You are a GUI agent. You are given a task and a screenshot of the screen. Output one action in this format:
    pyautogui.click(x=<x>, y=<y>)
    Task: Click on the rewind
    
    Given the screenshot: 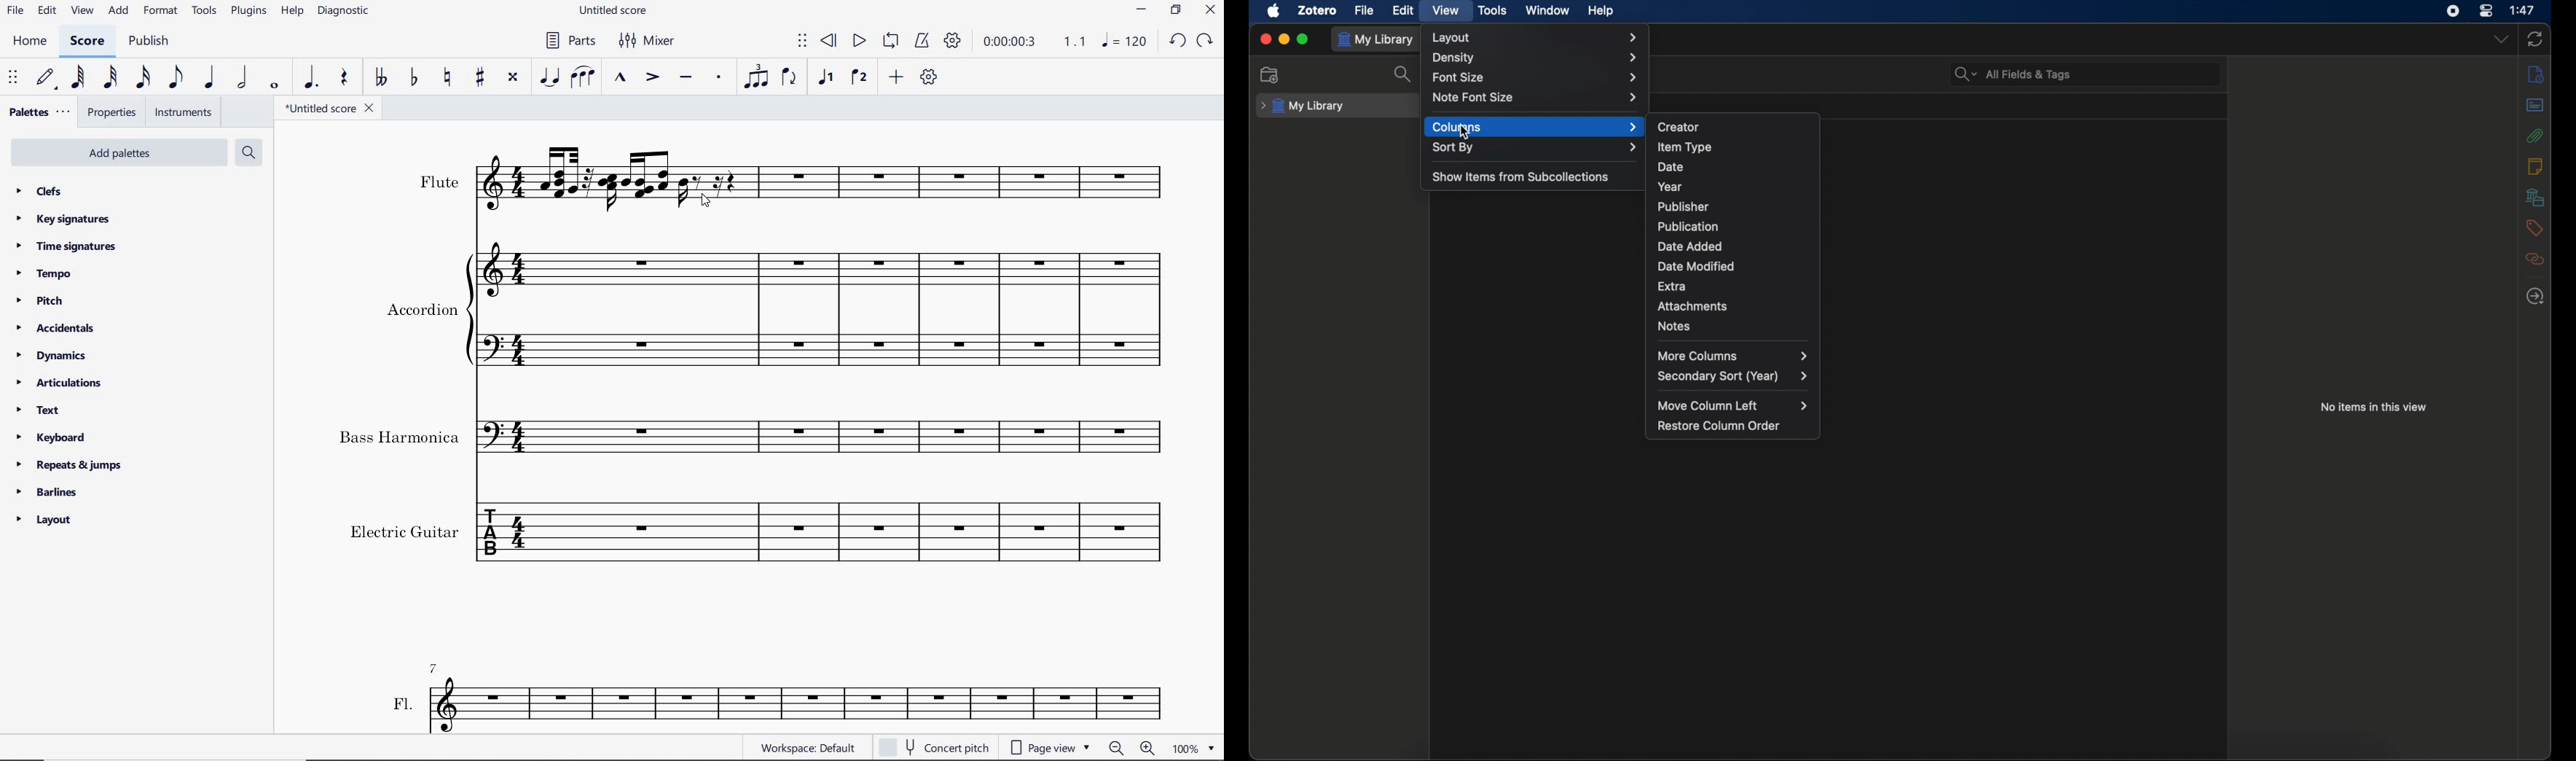 What is the action you would take?
    pyautogui.click(x=829, y=42)
    